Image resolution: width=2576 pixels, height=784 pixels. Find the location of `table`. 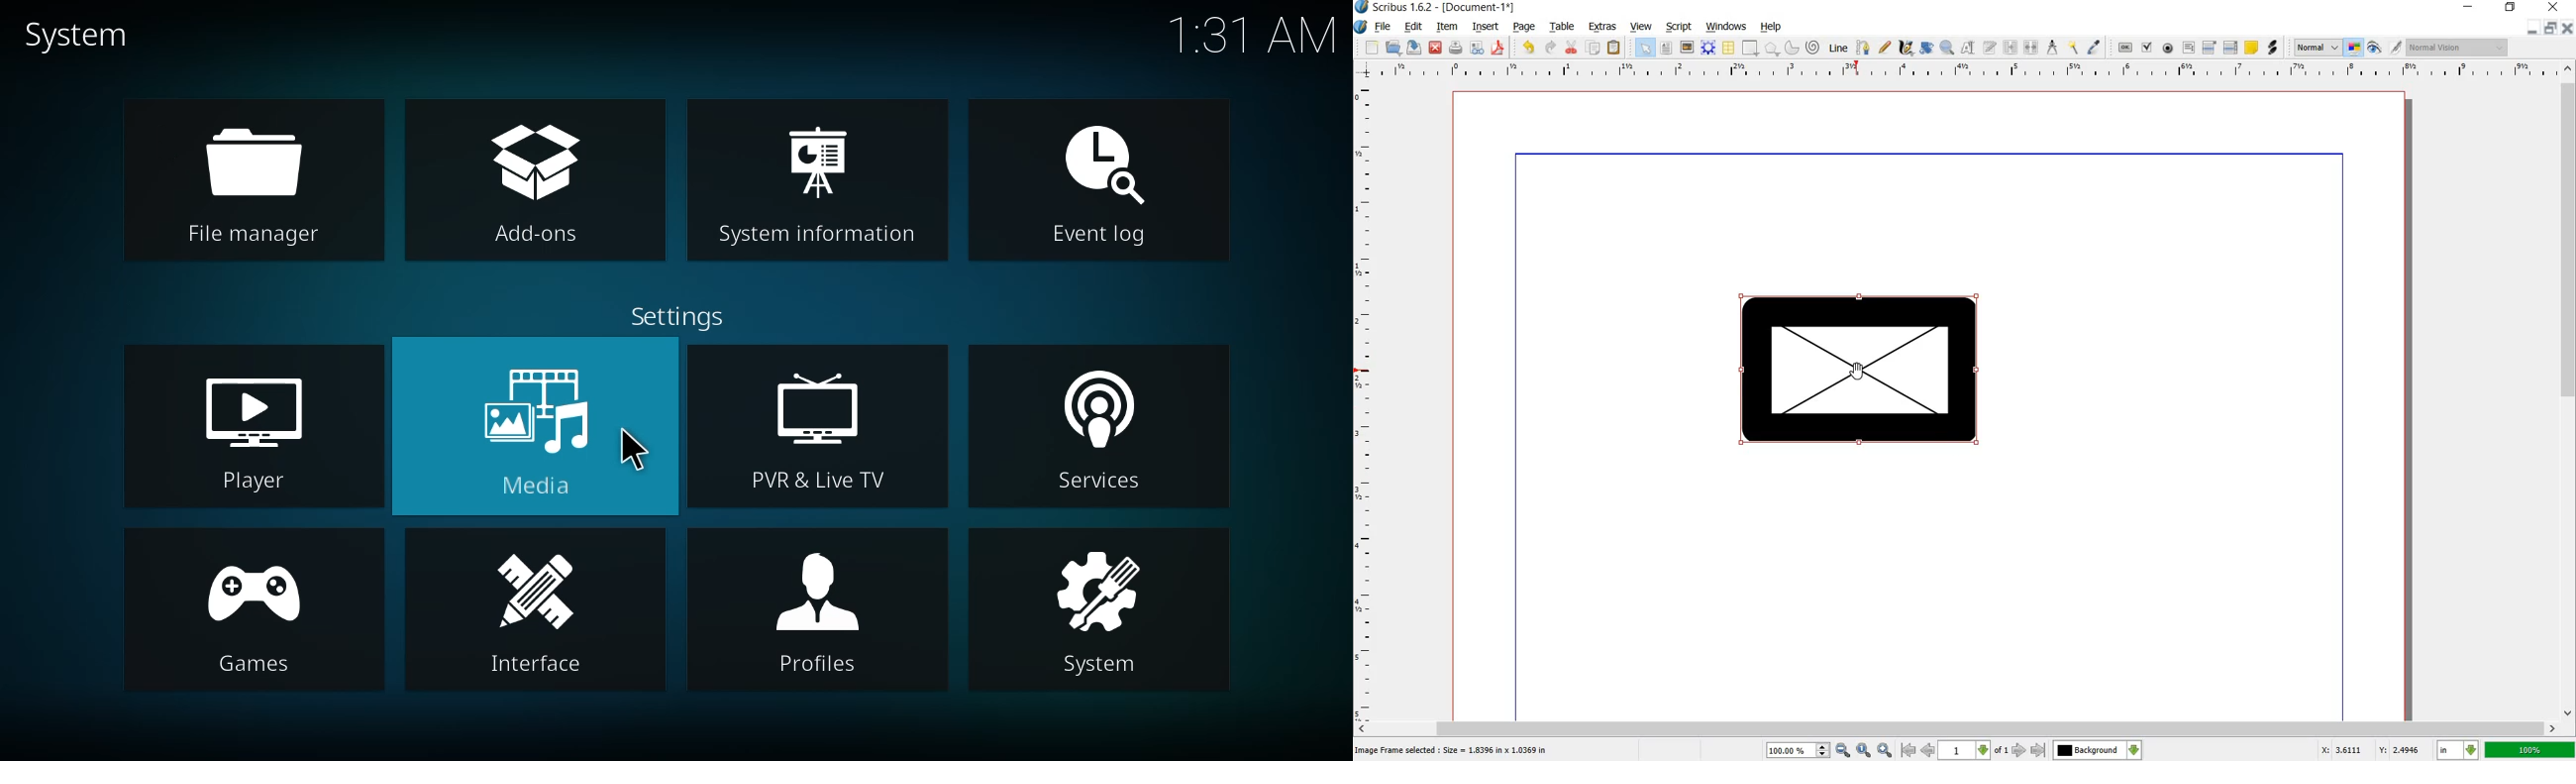

table is located at coordinates (1563, 27).